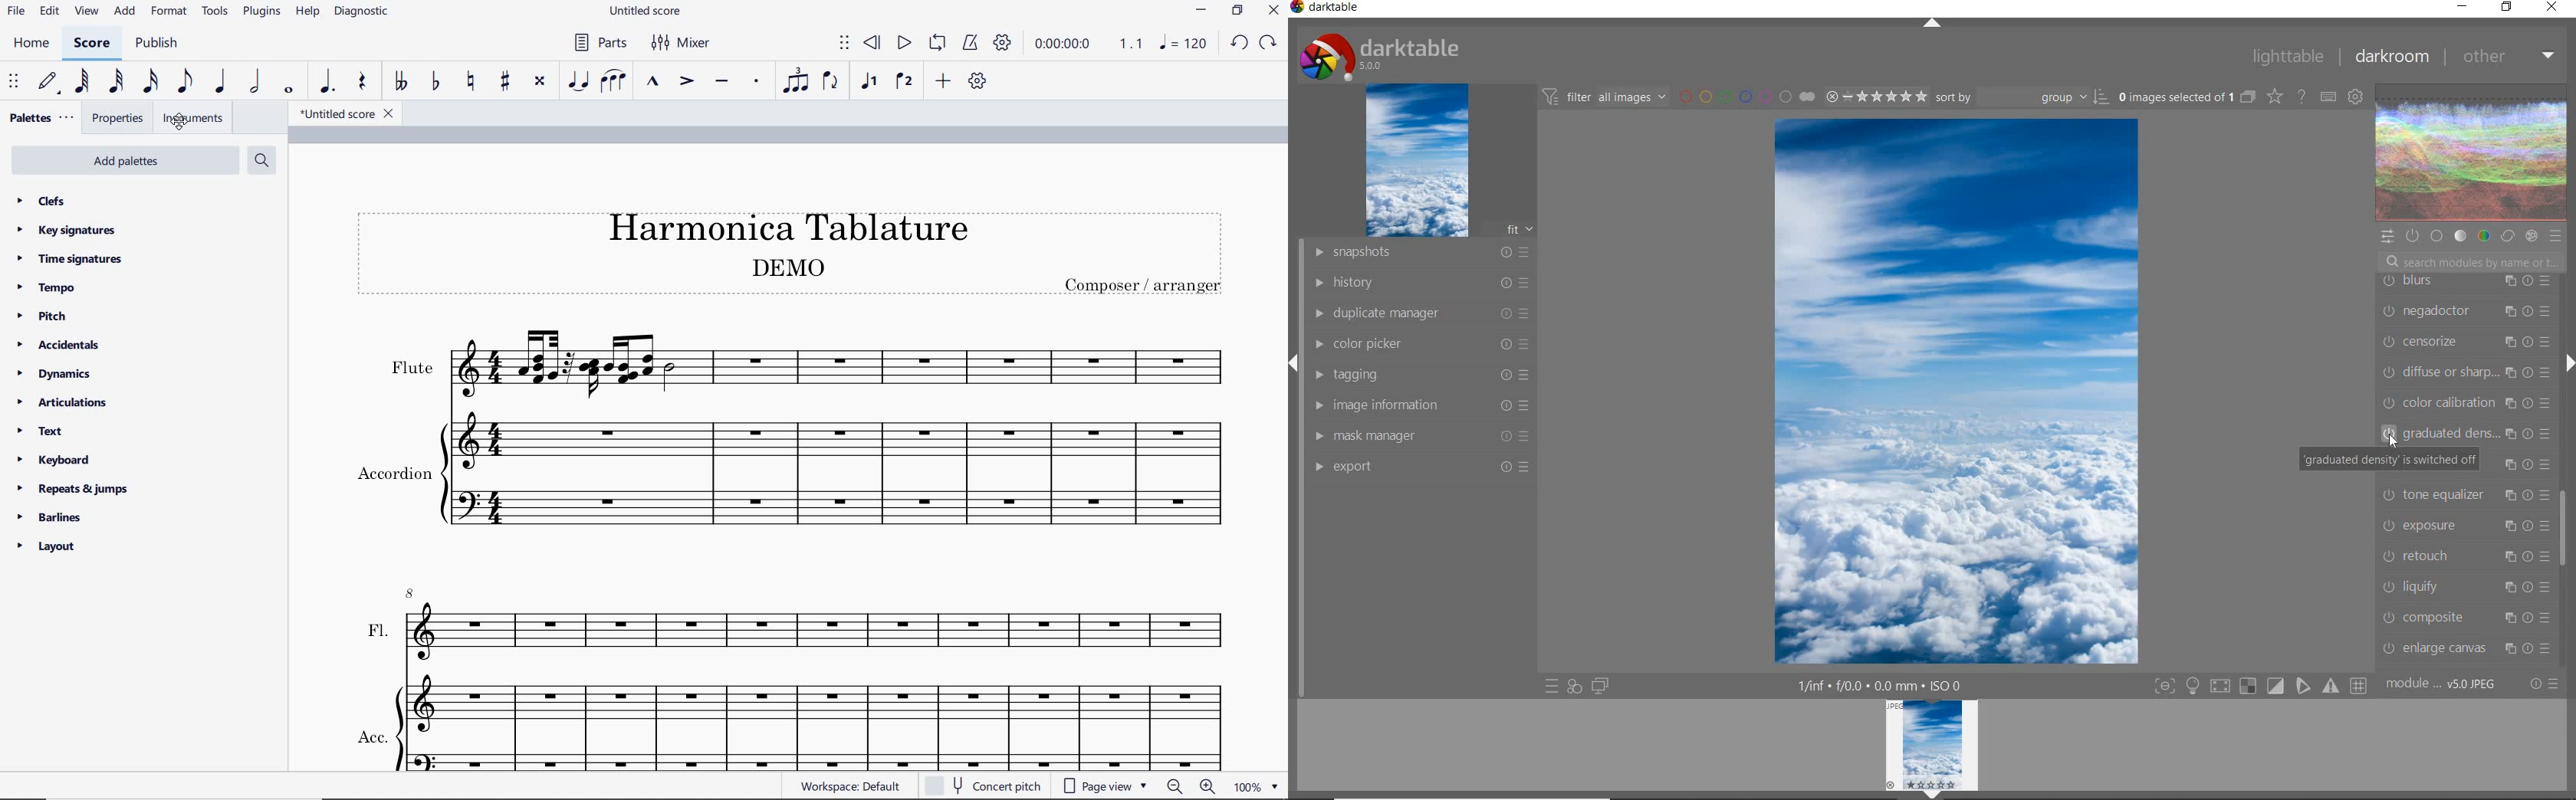 This screenshot has width=2576, height=812. I want to click on MINIMIZE, so click(2462, 5).